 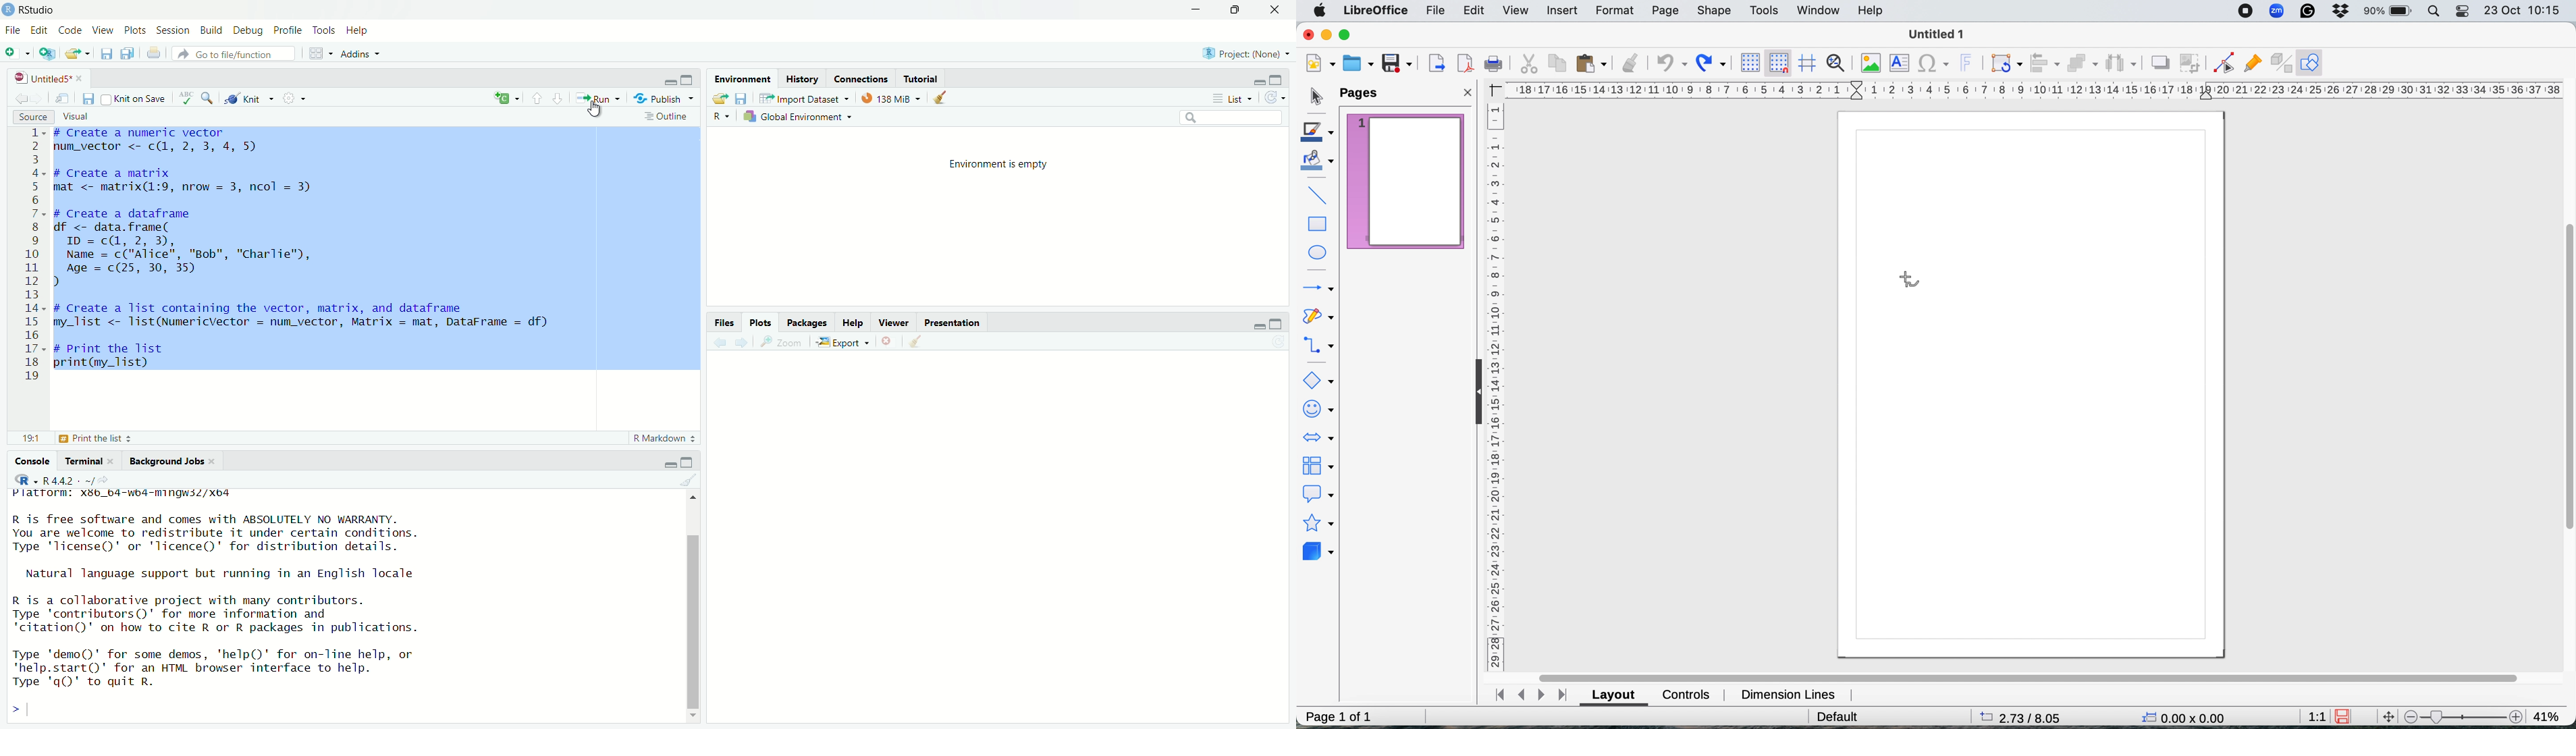 What do you see at coordinates (1818, 10) in the screenshot?
I see `window` at bounding box center [1818, 10].